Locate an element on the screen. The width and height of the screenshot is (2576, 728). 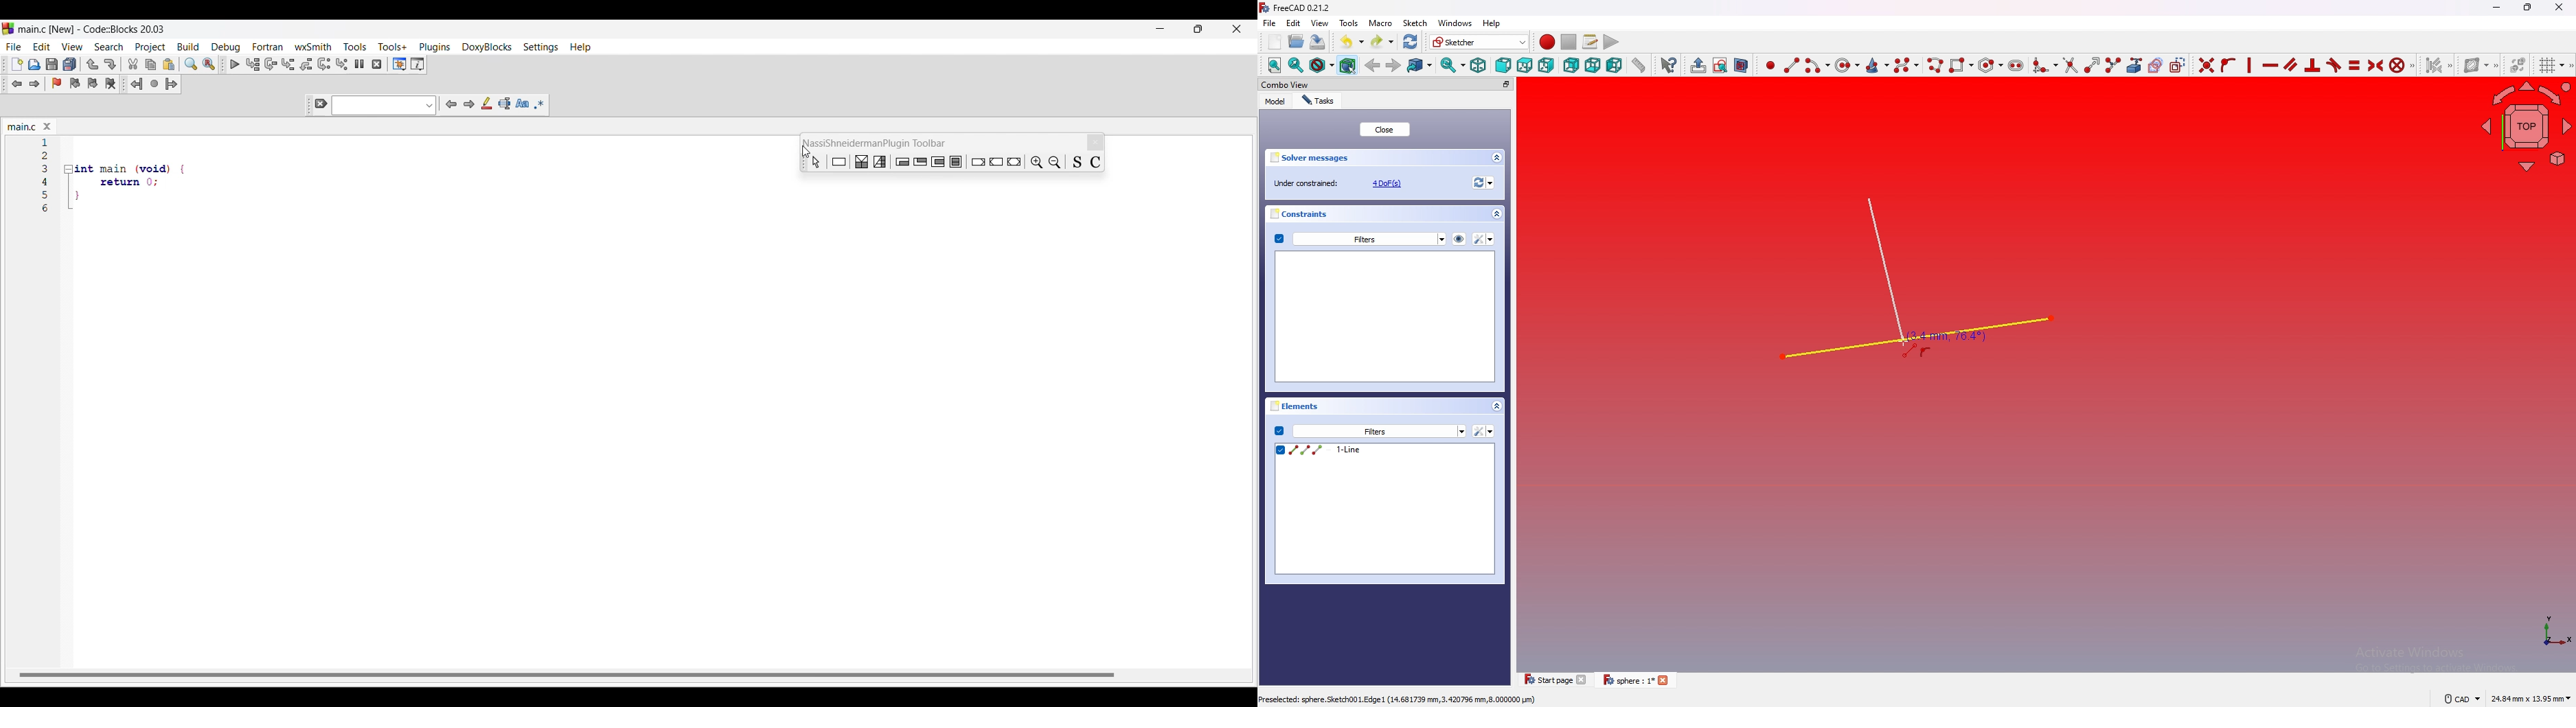
Help menu is located at coordinates (580, 47).